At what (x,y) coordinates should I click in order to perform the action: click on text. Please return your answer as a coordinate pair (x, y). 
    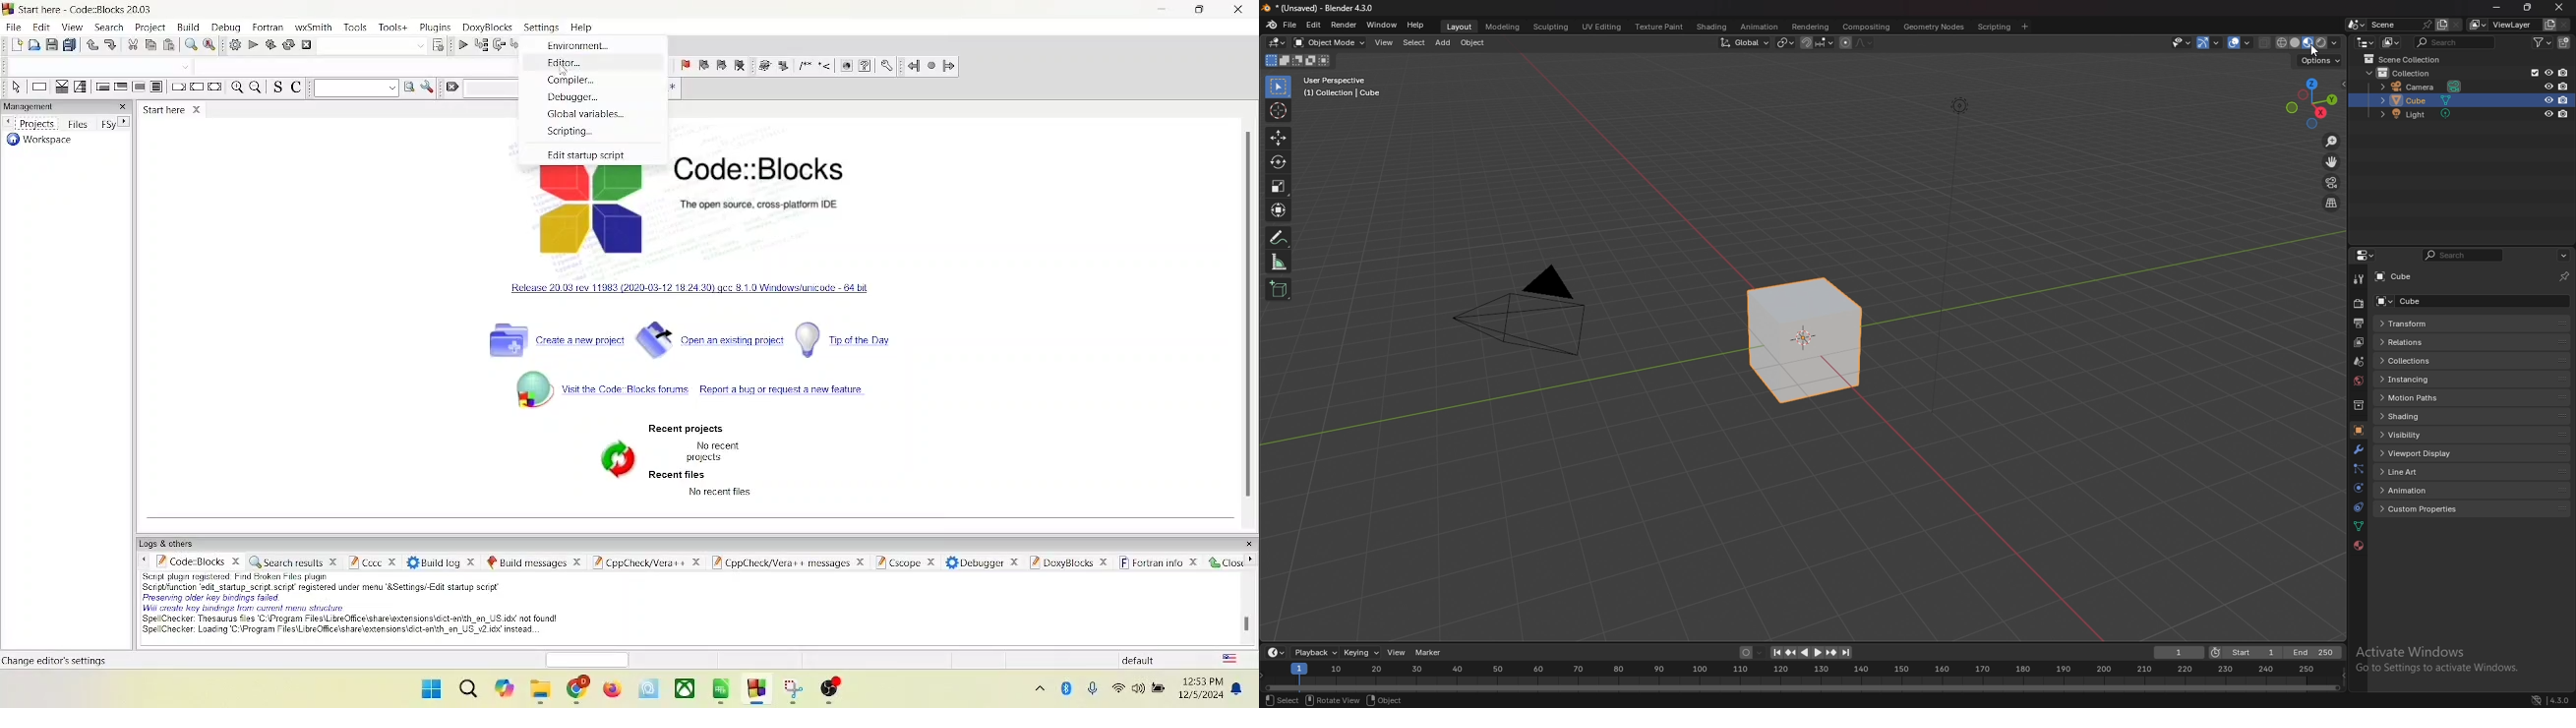
    Looking at the image, I should click on (354, 611).